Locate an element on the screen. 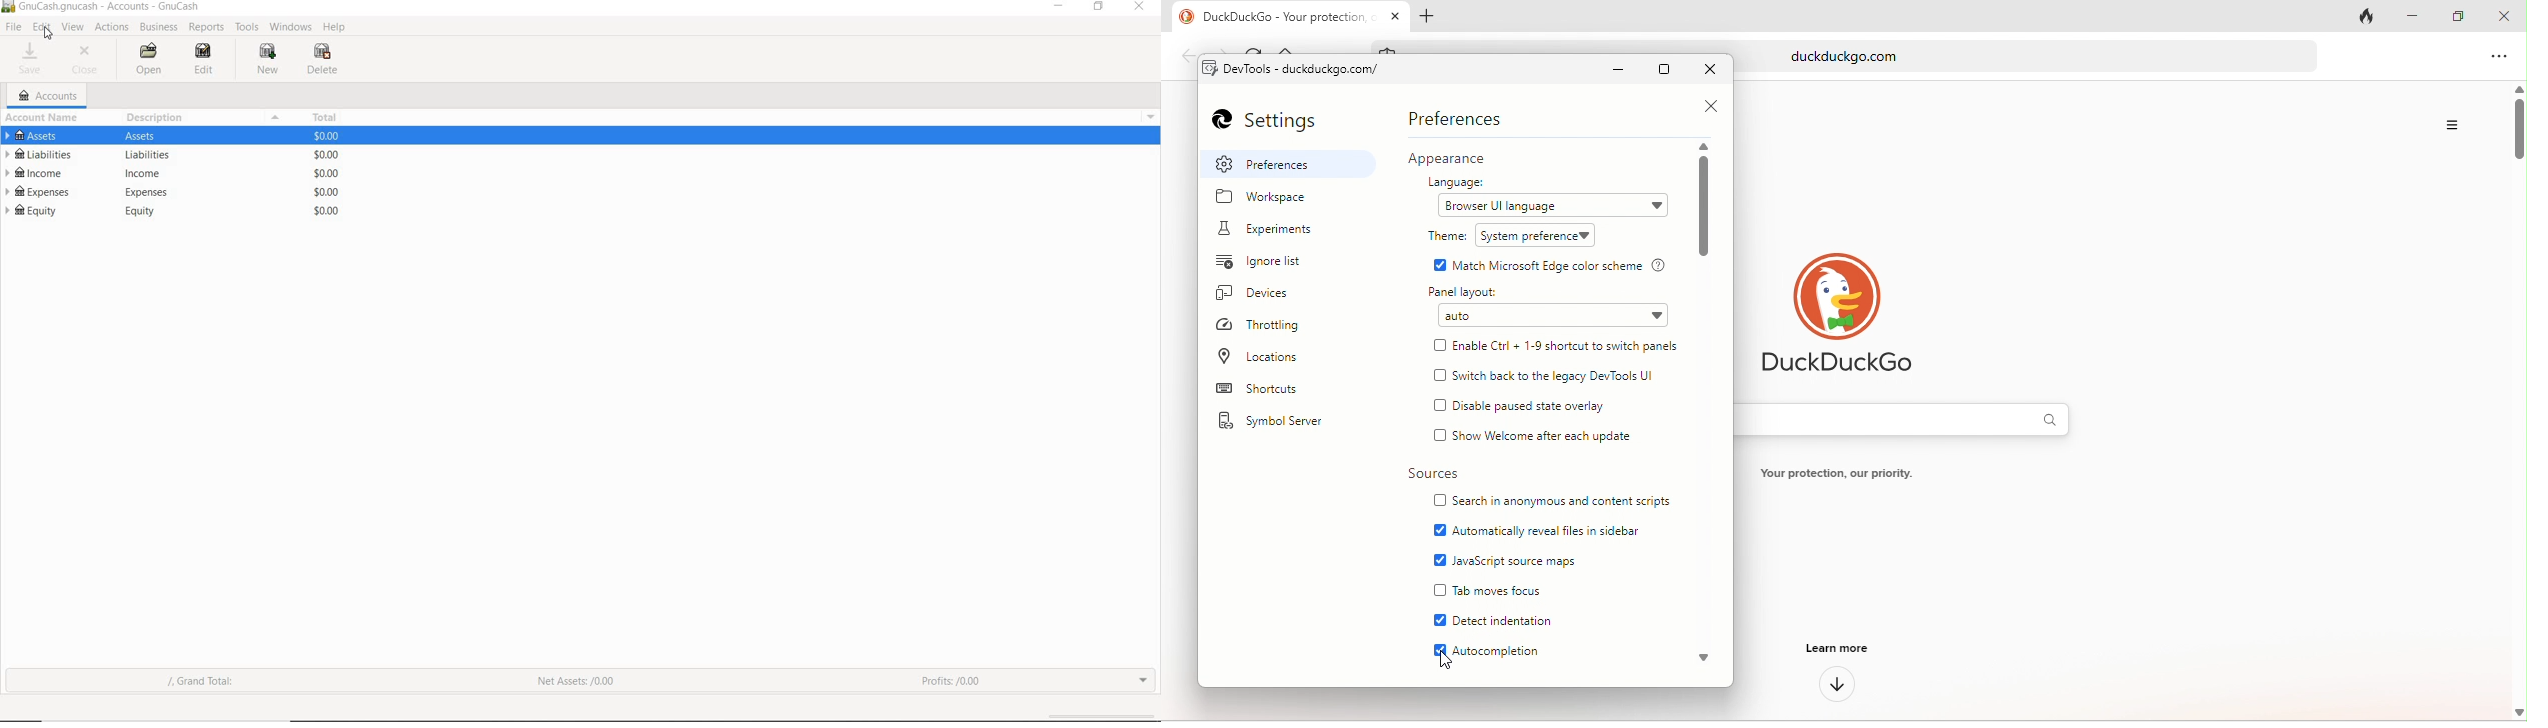 This screenshot has height=728, width=2548. close is located at coordinates (2504, 15).